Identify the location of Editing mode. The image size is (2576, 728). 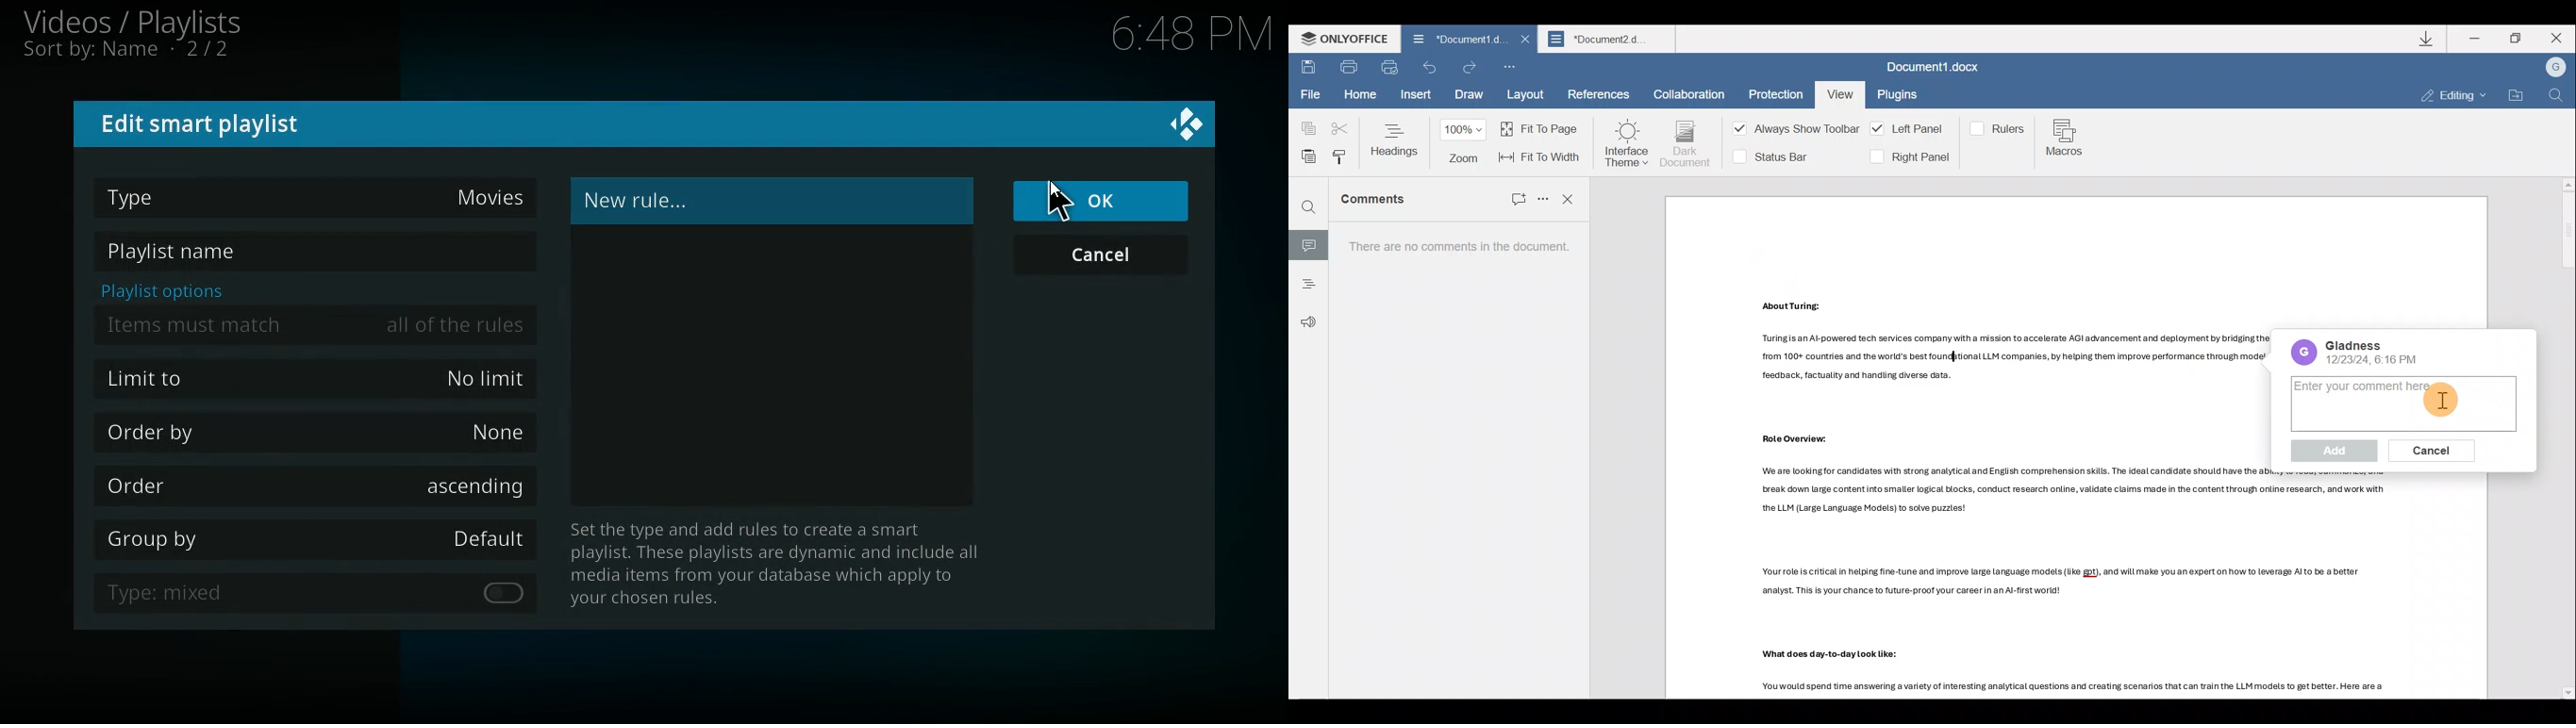
(2454, 97).